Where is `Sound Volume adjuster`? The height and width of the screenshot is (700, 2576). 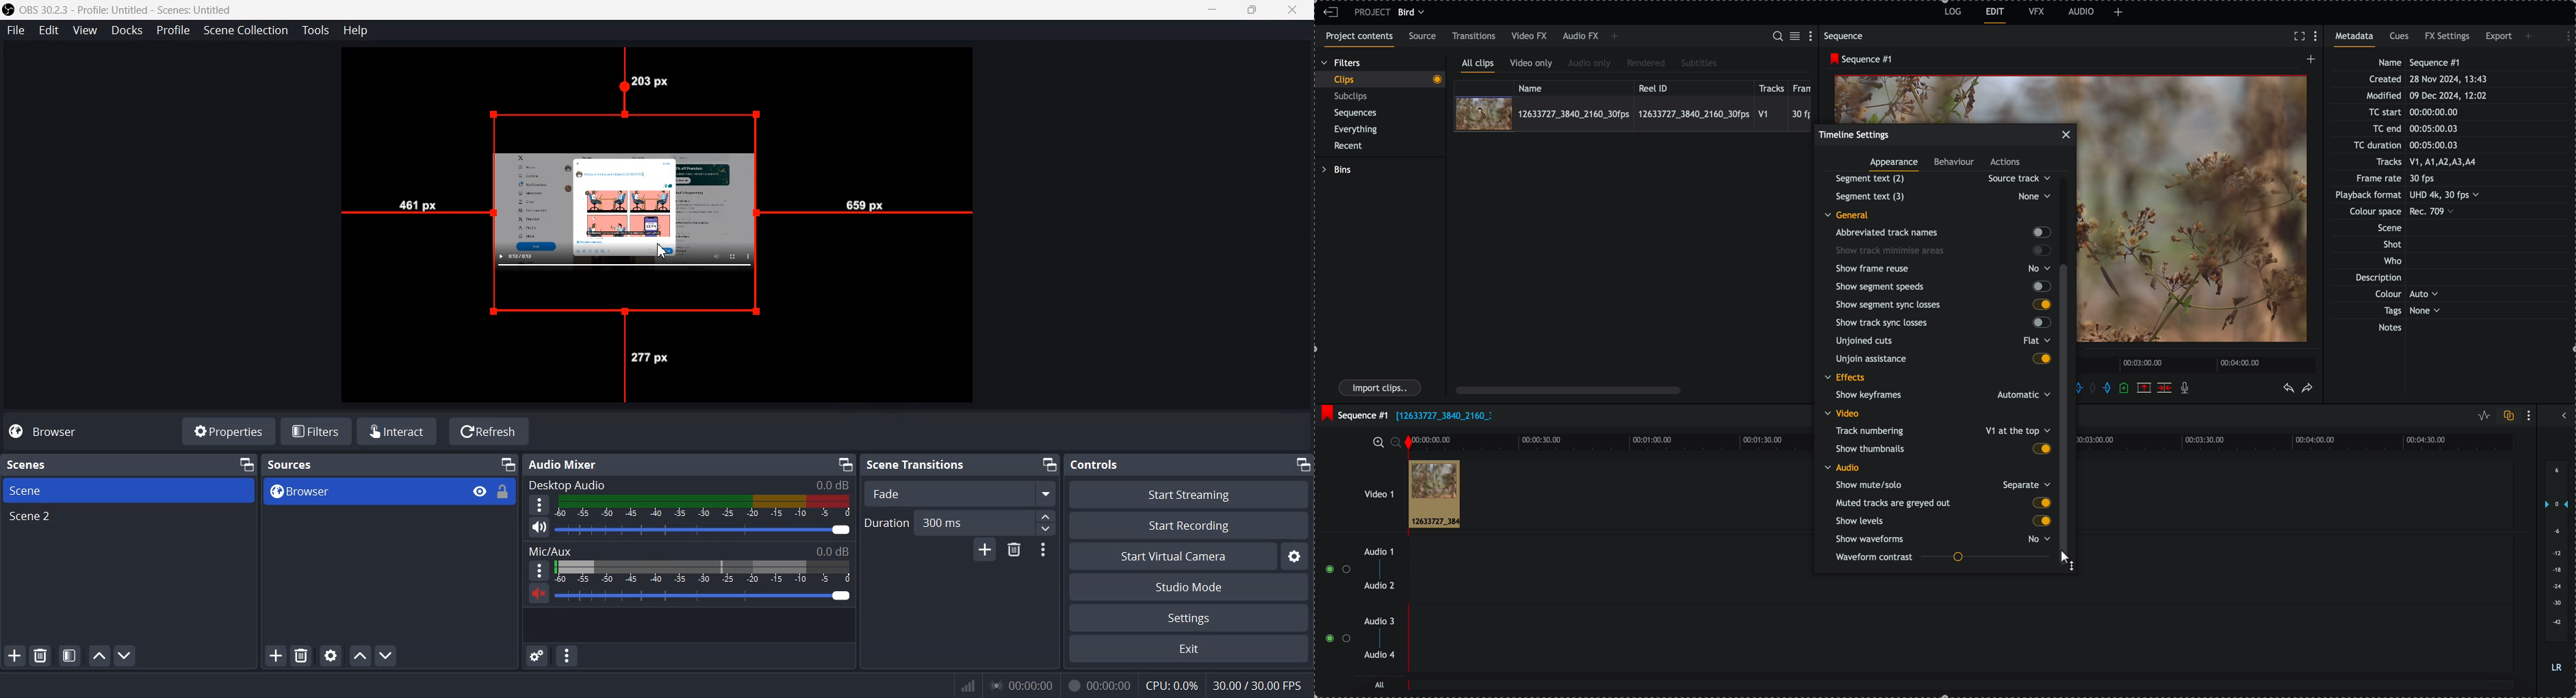
Sound Volume adjuster is located at coordinates (711, 597).